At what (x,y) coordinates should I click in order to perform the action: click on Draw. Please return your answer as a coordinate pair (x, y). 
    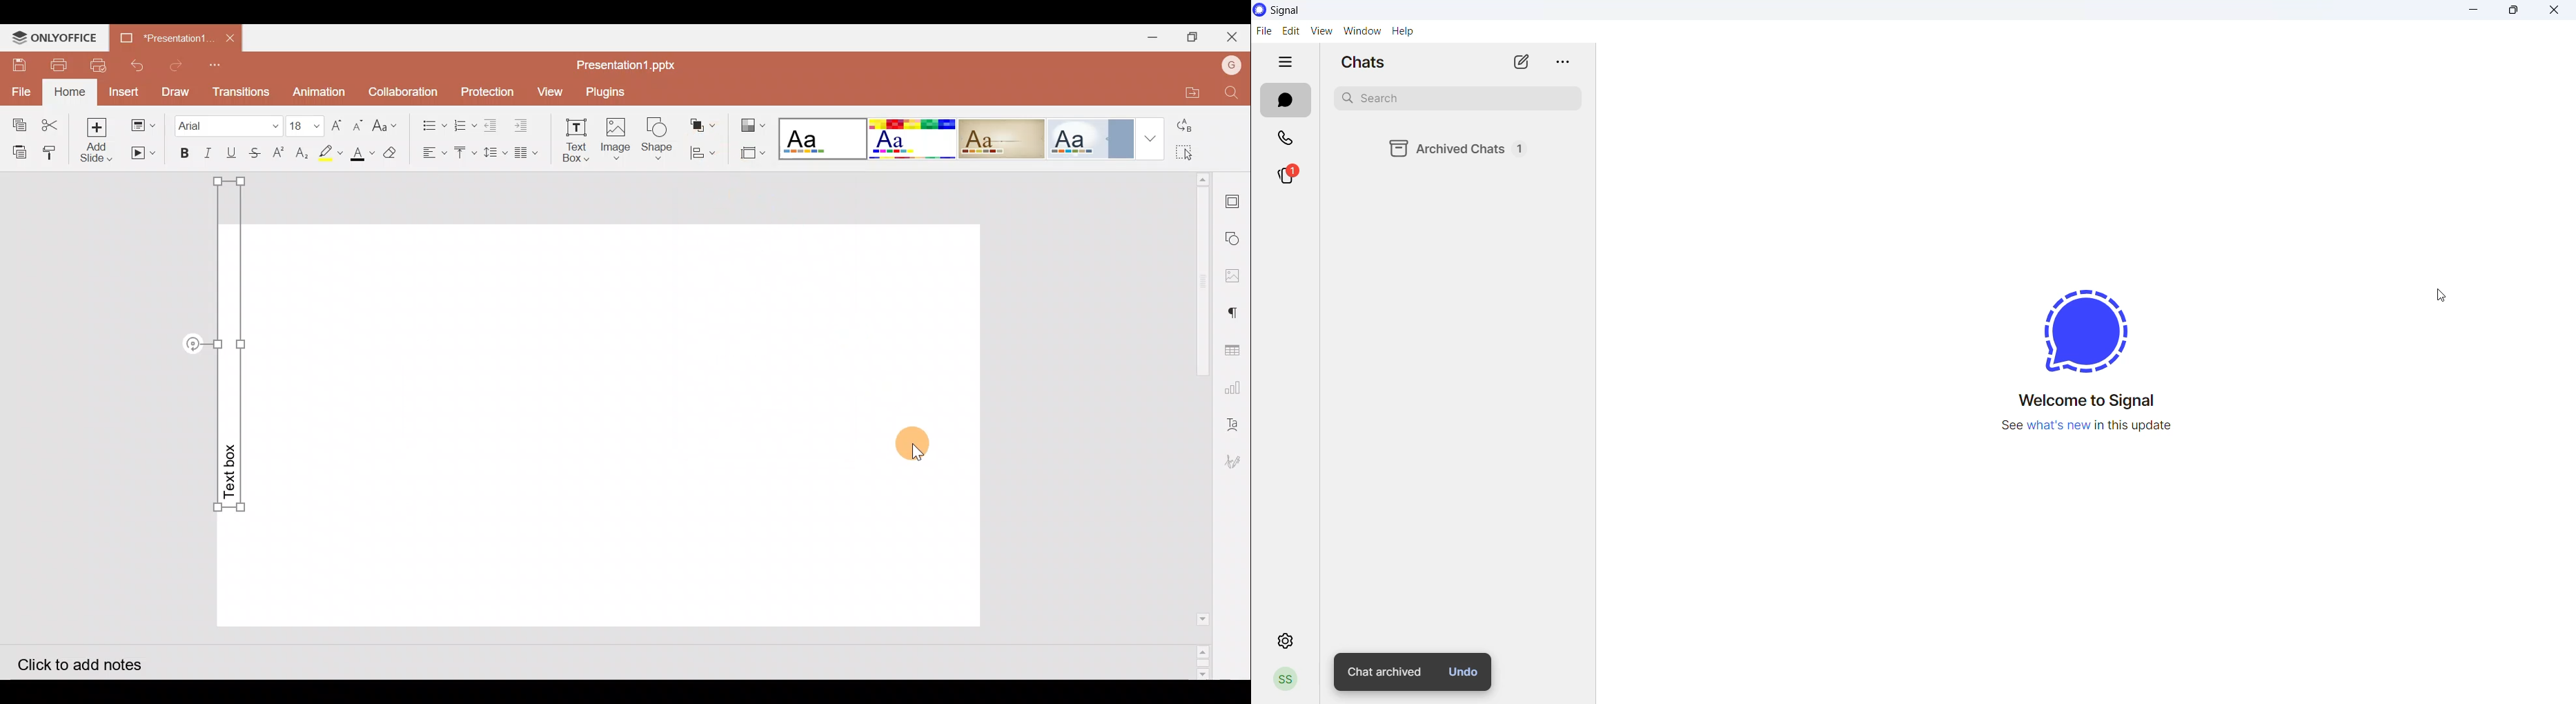
    Looking at the image, I should click on (175, 91).